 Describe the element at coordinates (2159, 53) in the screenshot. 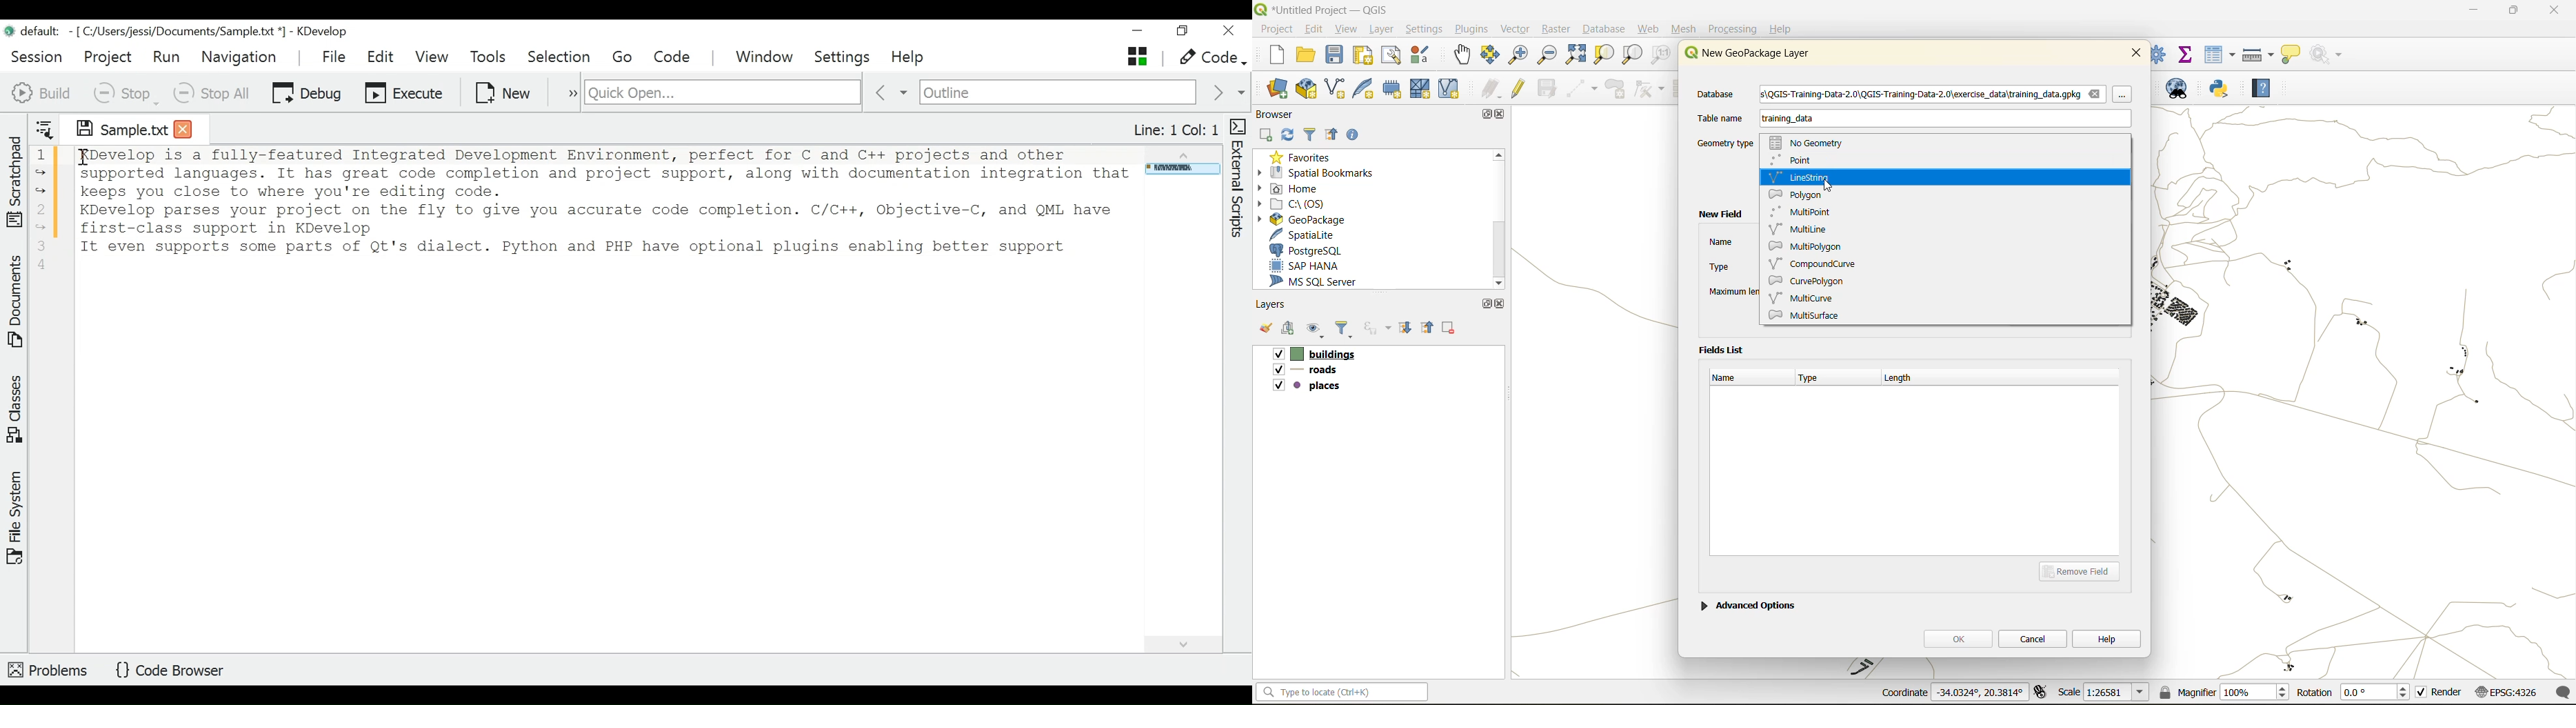

I see `control panel` at that location.